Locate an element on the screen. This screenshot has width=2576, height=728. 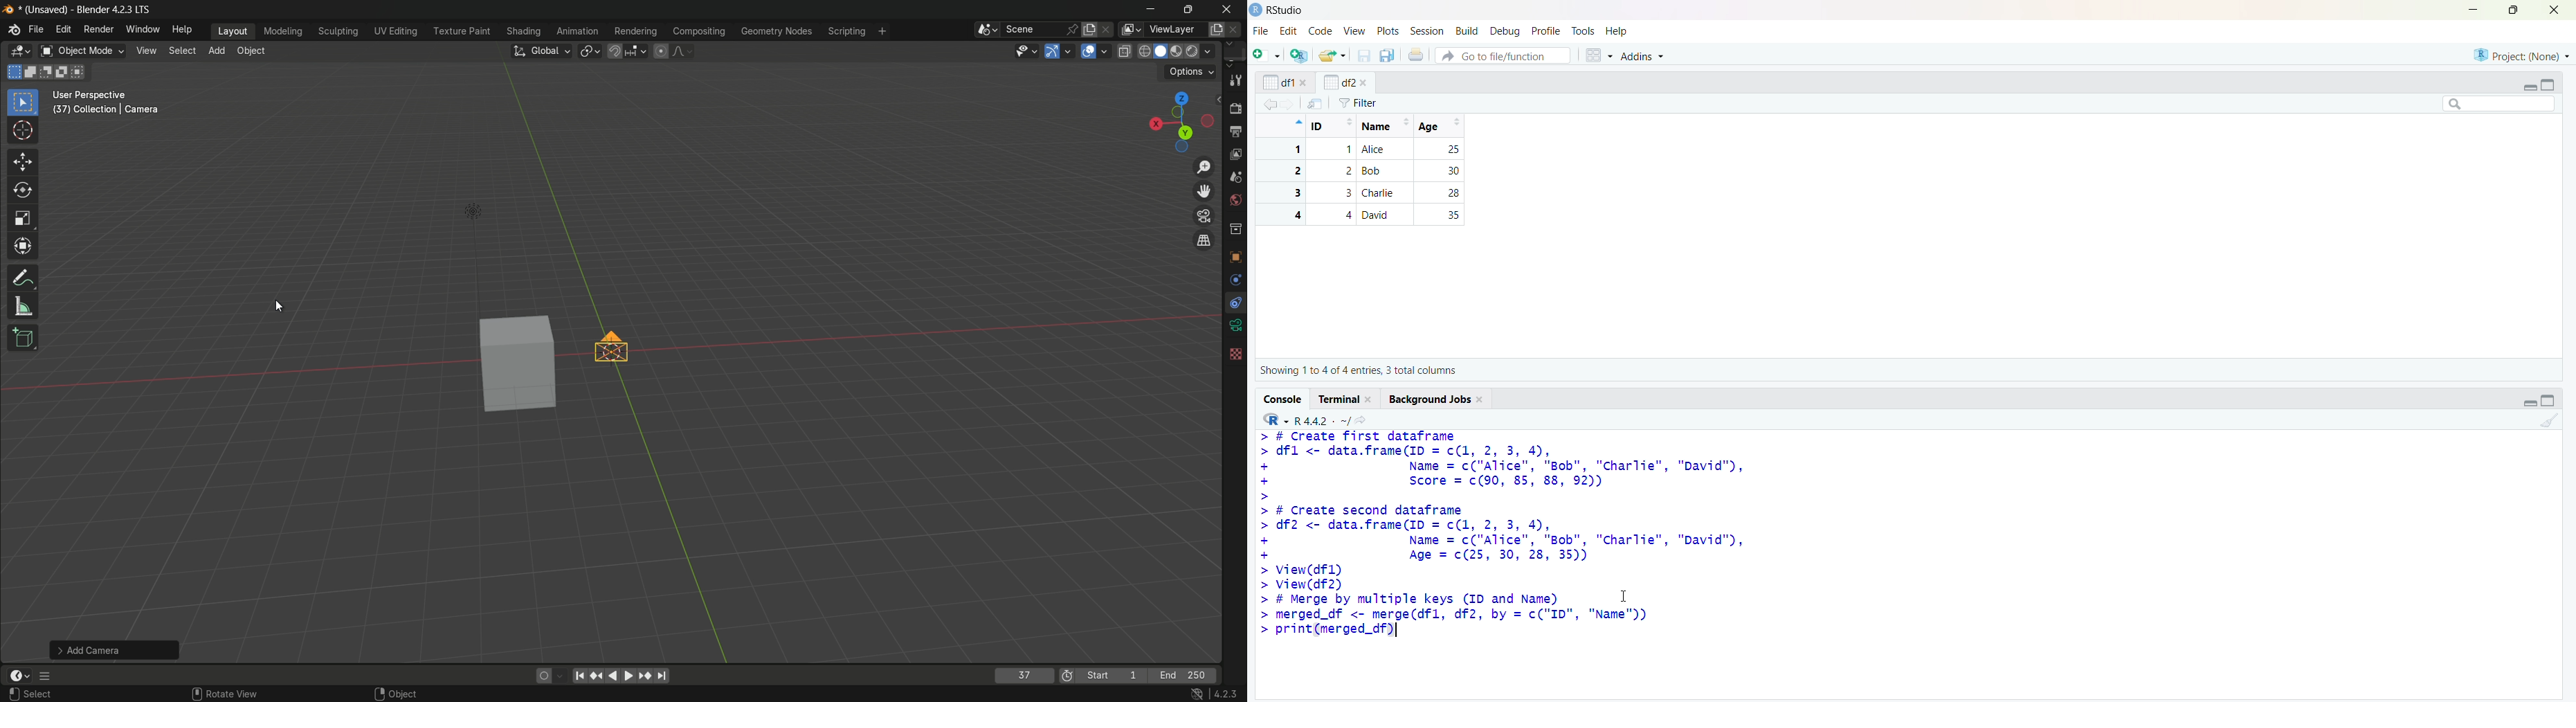
Showing 1 to 4 of 4 entries, 3 total columns is located at coordinates (1358, 370).